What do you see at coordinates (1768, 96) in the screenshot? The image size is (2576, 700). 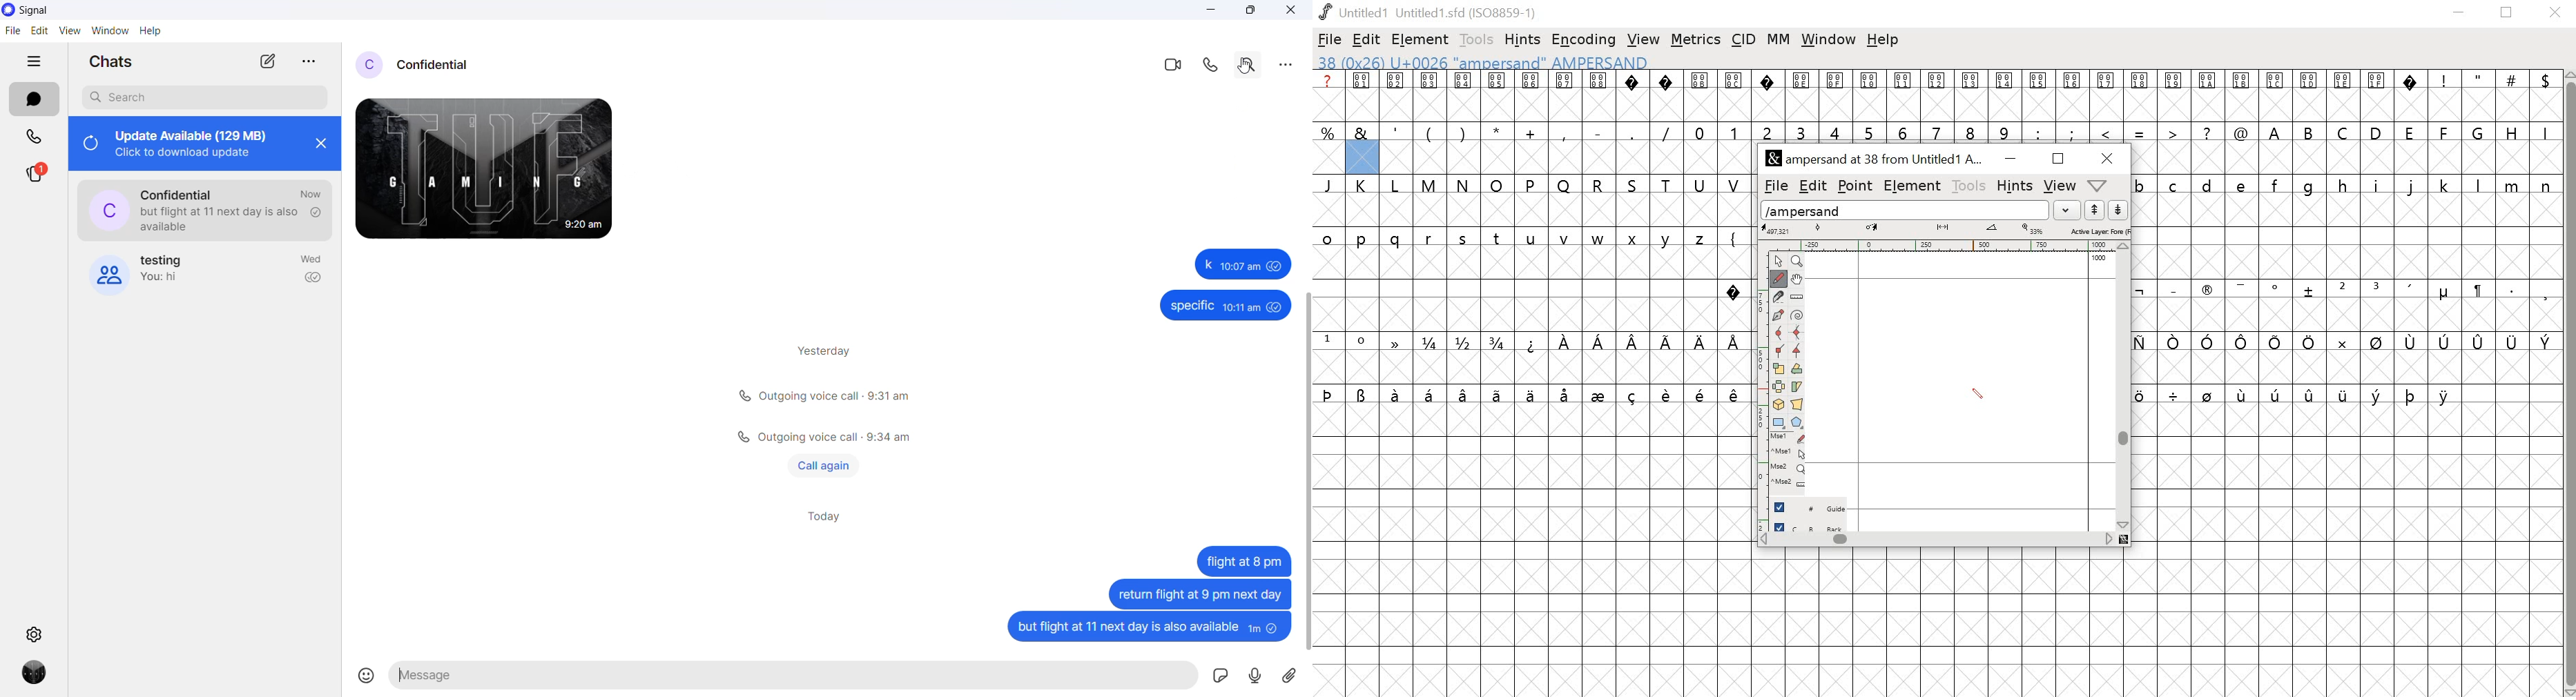 I see `?` at bounding box center [1768, 96].